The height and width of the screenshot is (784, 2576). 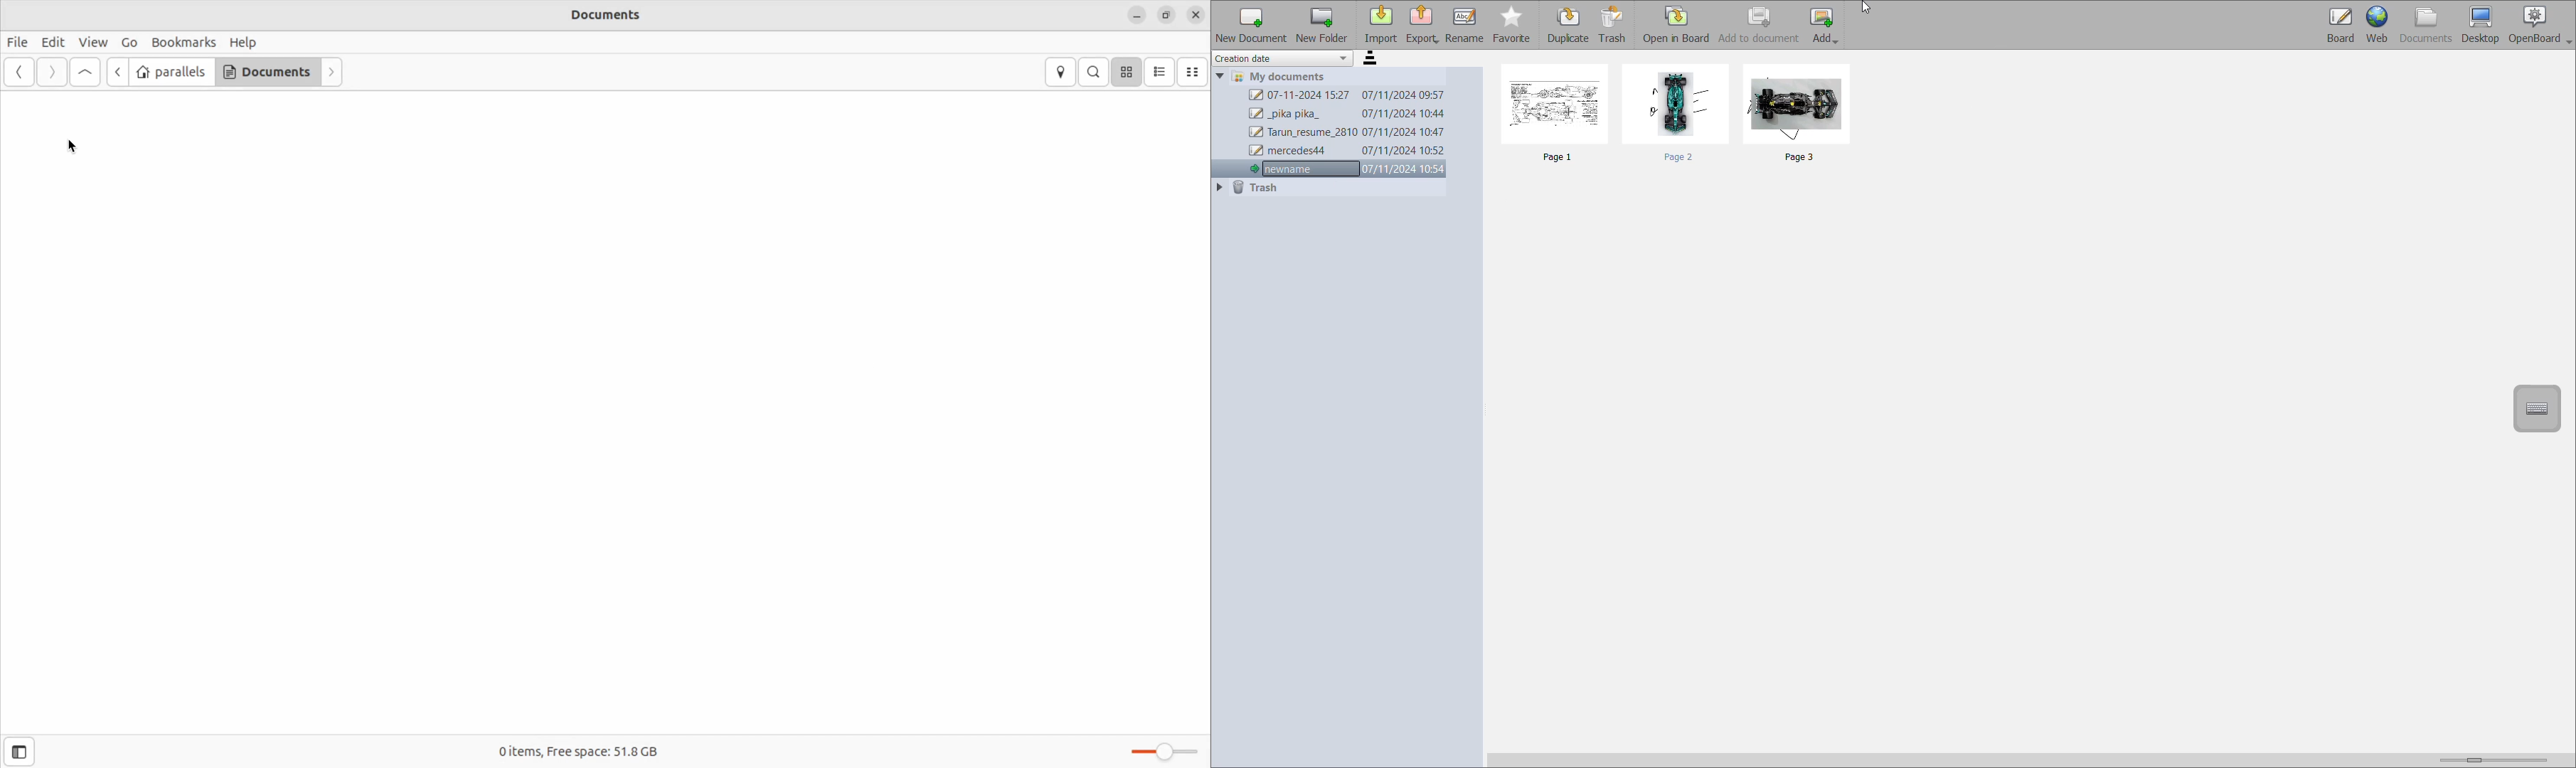 What do you see at coordinates (1346, 114) in the screenshot?
I see `_pika pika_ 07/11/2024 10:44` at bounding box center [1346, 114].